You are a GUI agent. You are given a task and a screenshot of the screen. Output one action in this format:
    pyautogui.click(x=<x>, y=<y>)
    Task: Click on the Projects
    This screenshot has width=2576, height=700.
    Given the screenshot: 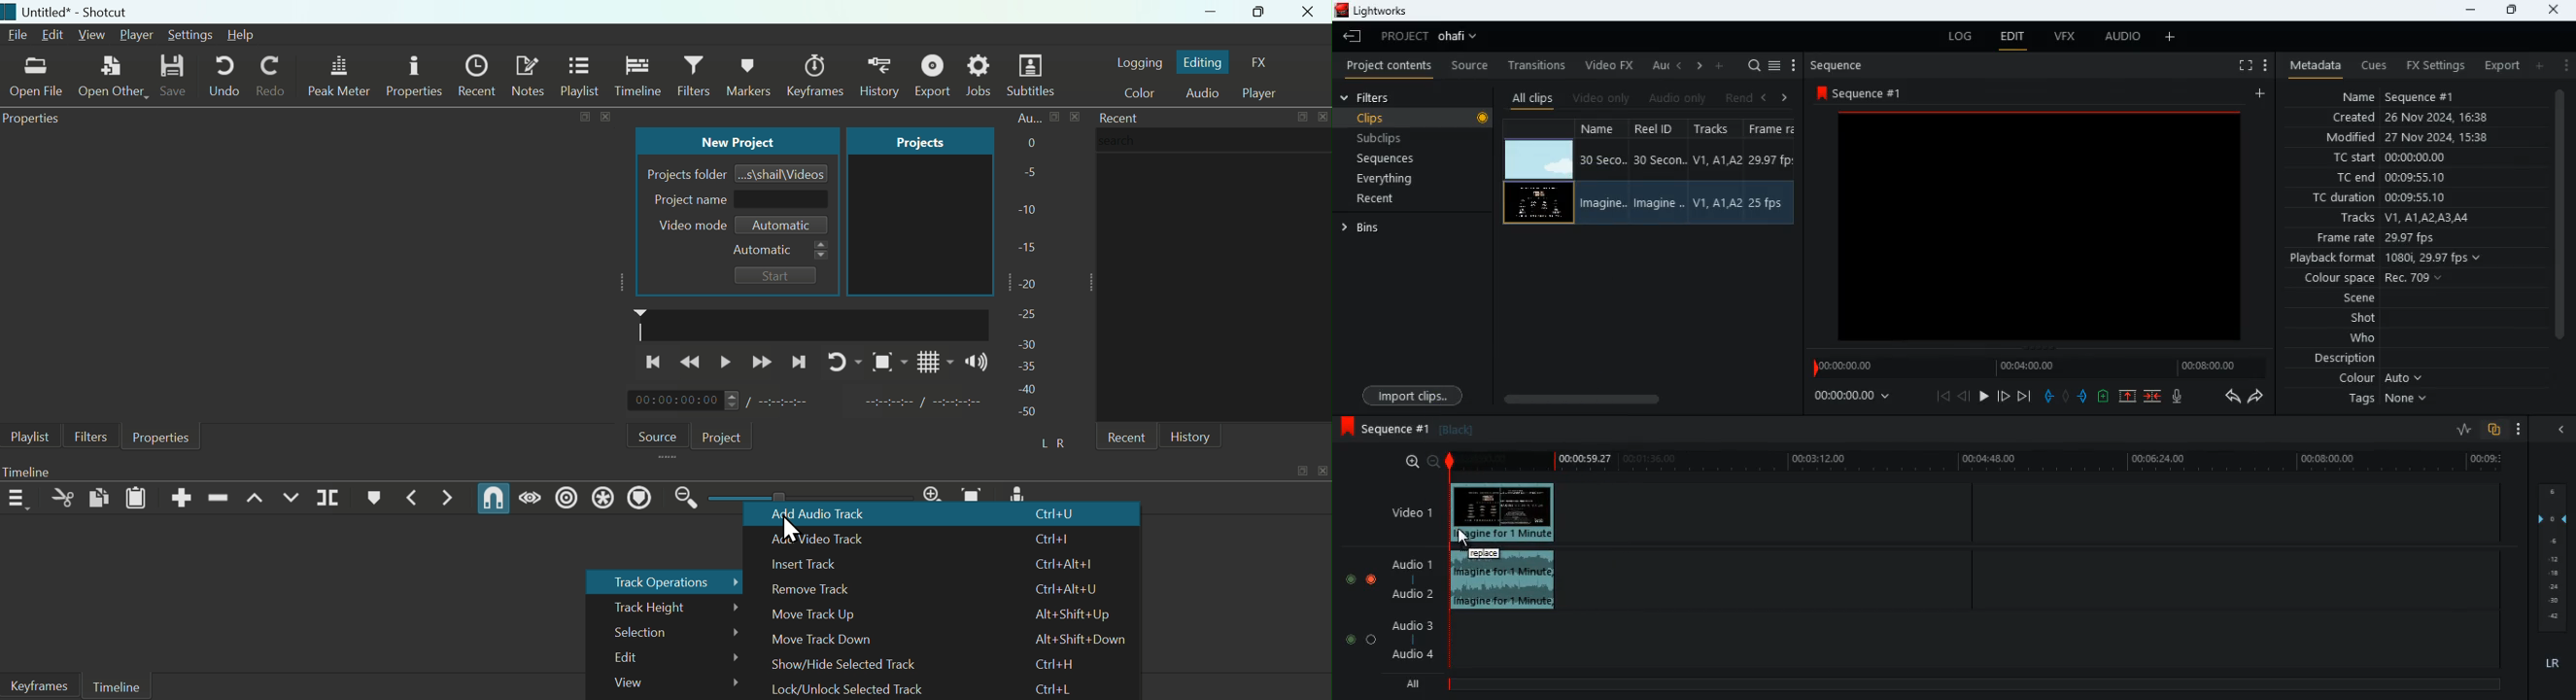 What is the action you would take?
    pyautogui.click(x=907, y=141)
    